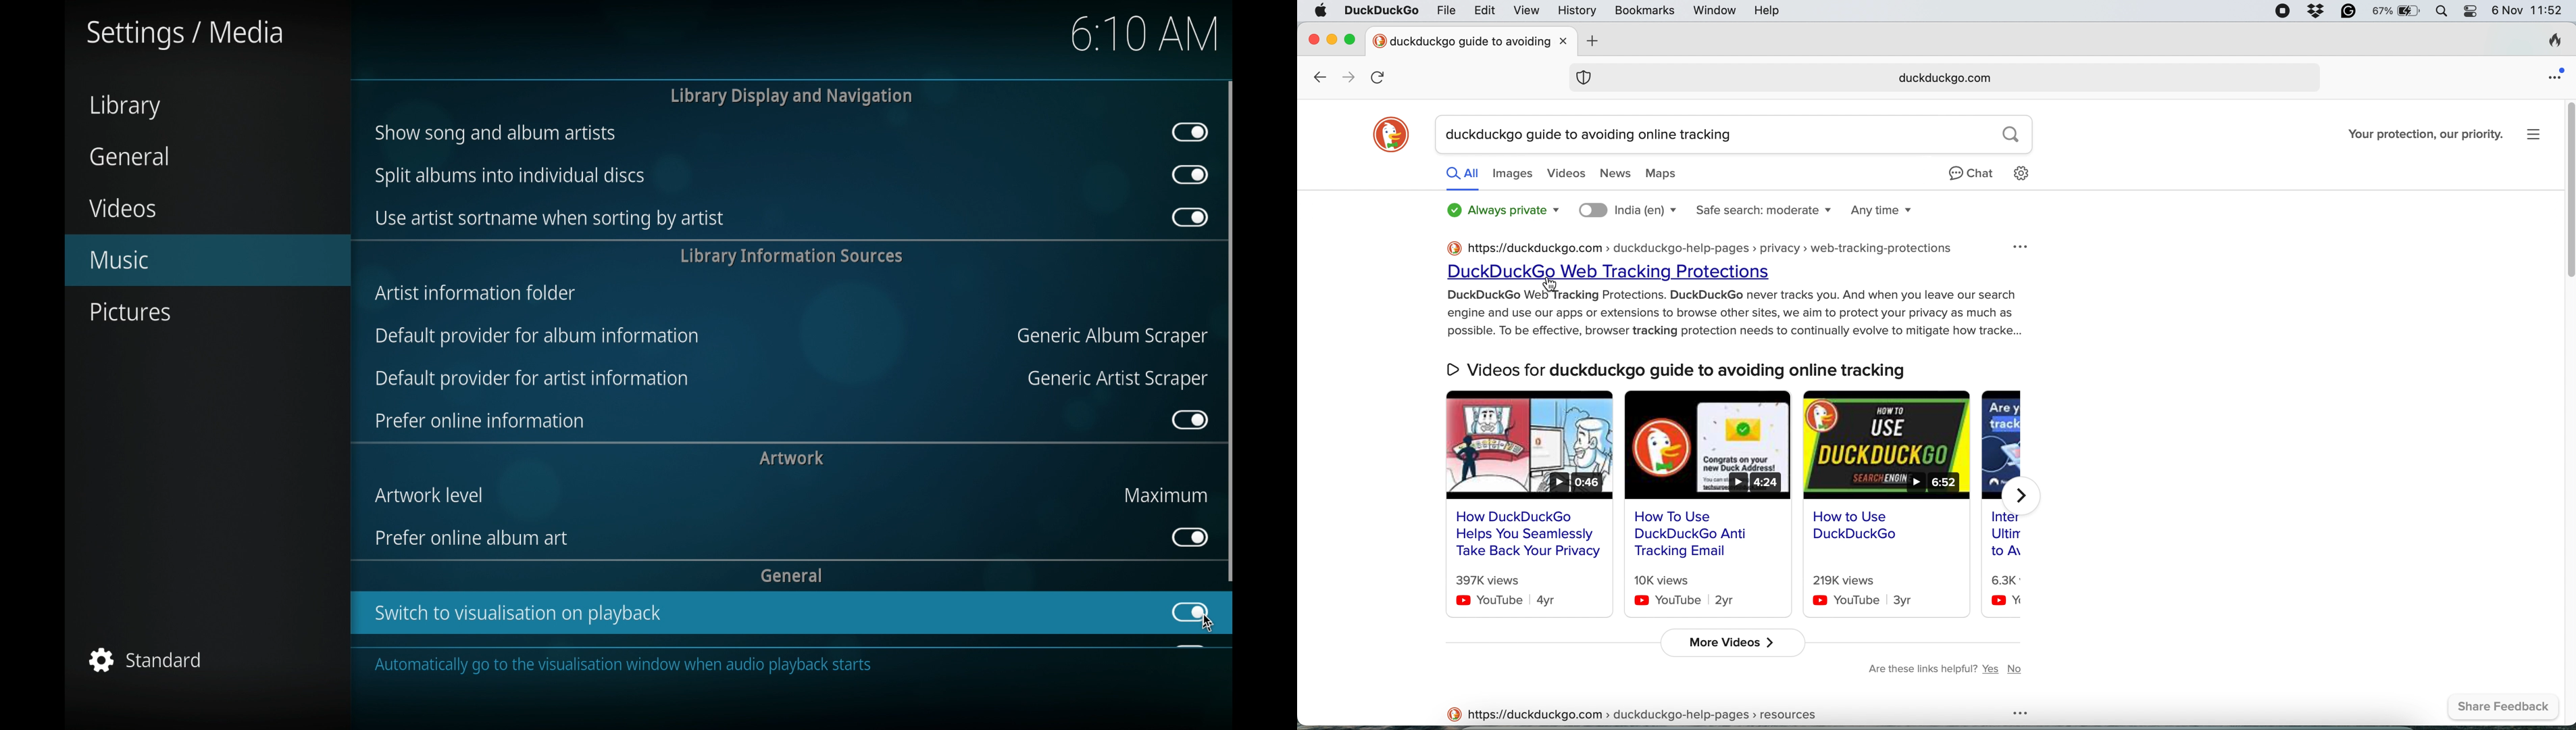 The width and height of the screenshot is (2576, 756). I want to click on 10k views, so click(1666, 580).